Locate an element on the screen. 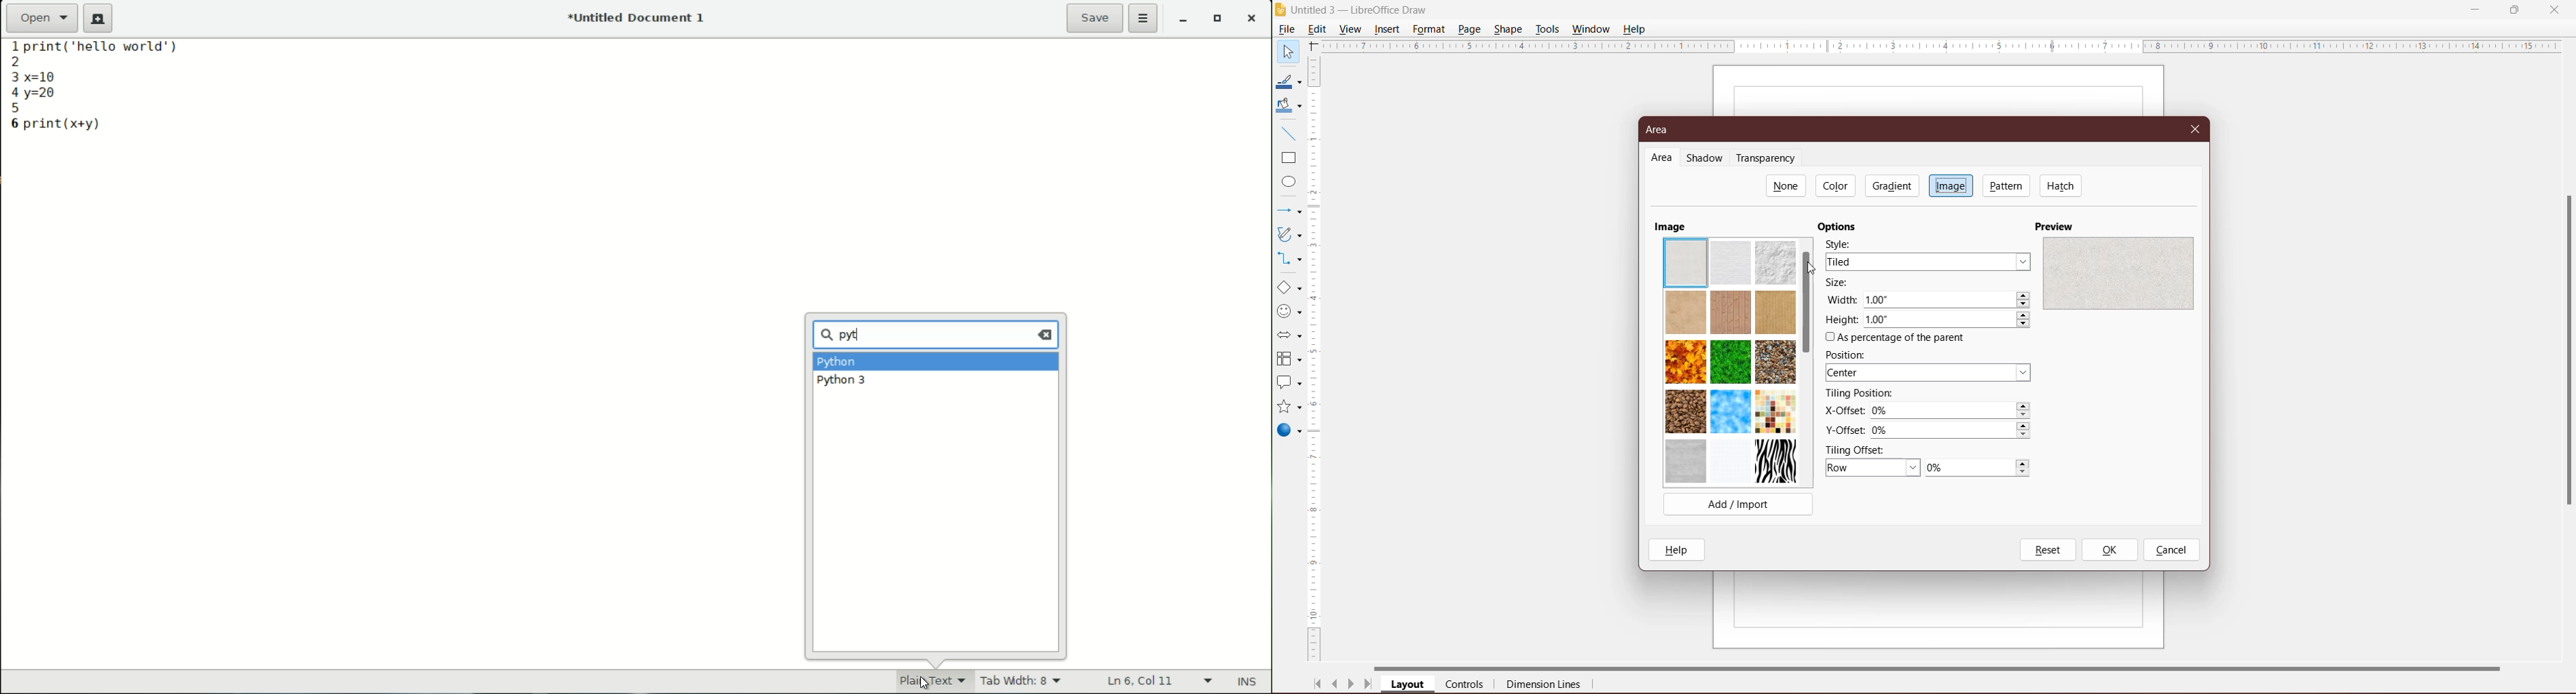 The image size is (2576, 700). file format is located at coordinates (923, 680).